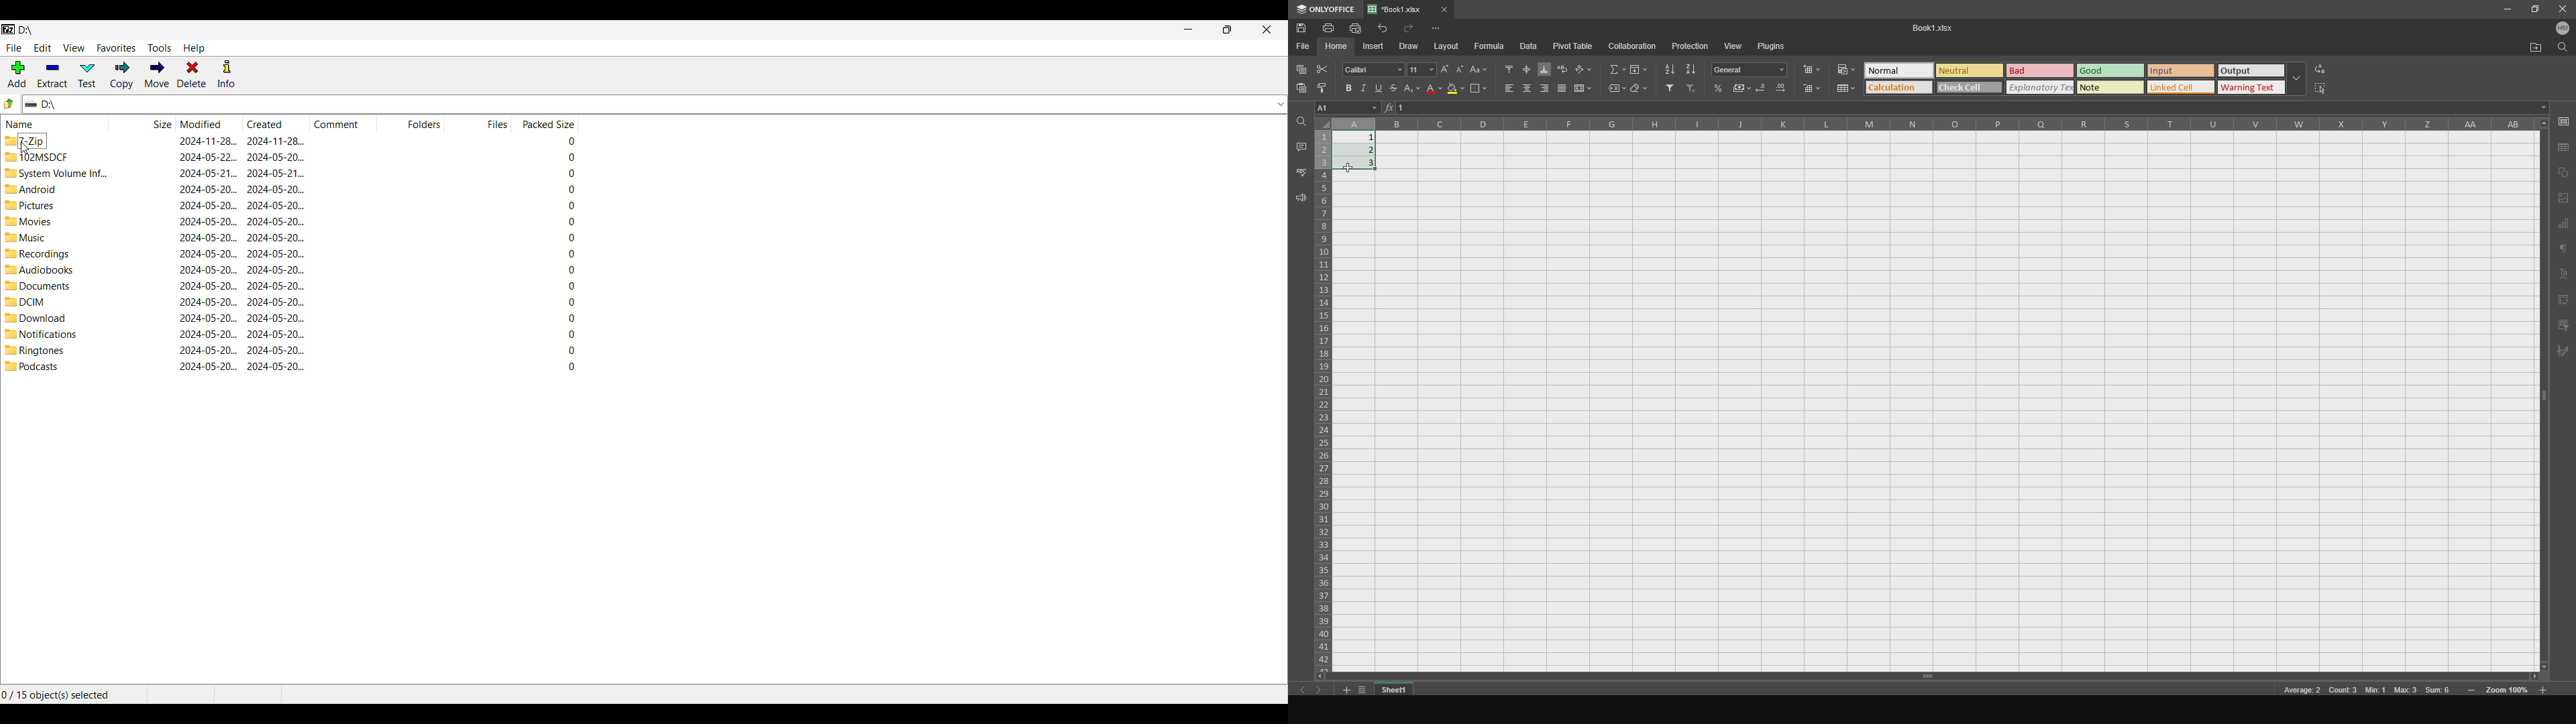 The width and height of the screenshot is (2576, 728). Describe the element at coordinates (1382, 89) in the screenshot. I see `underline` at that location.